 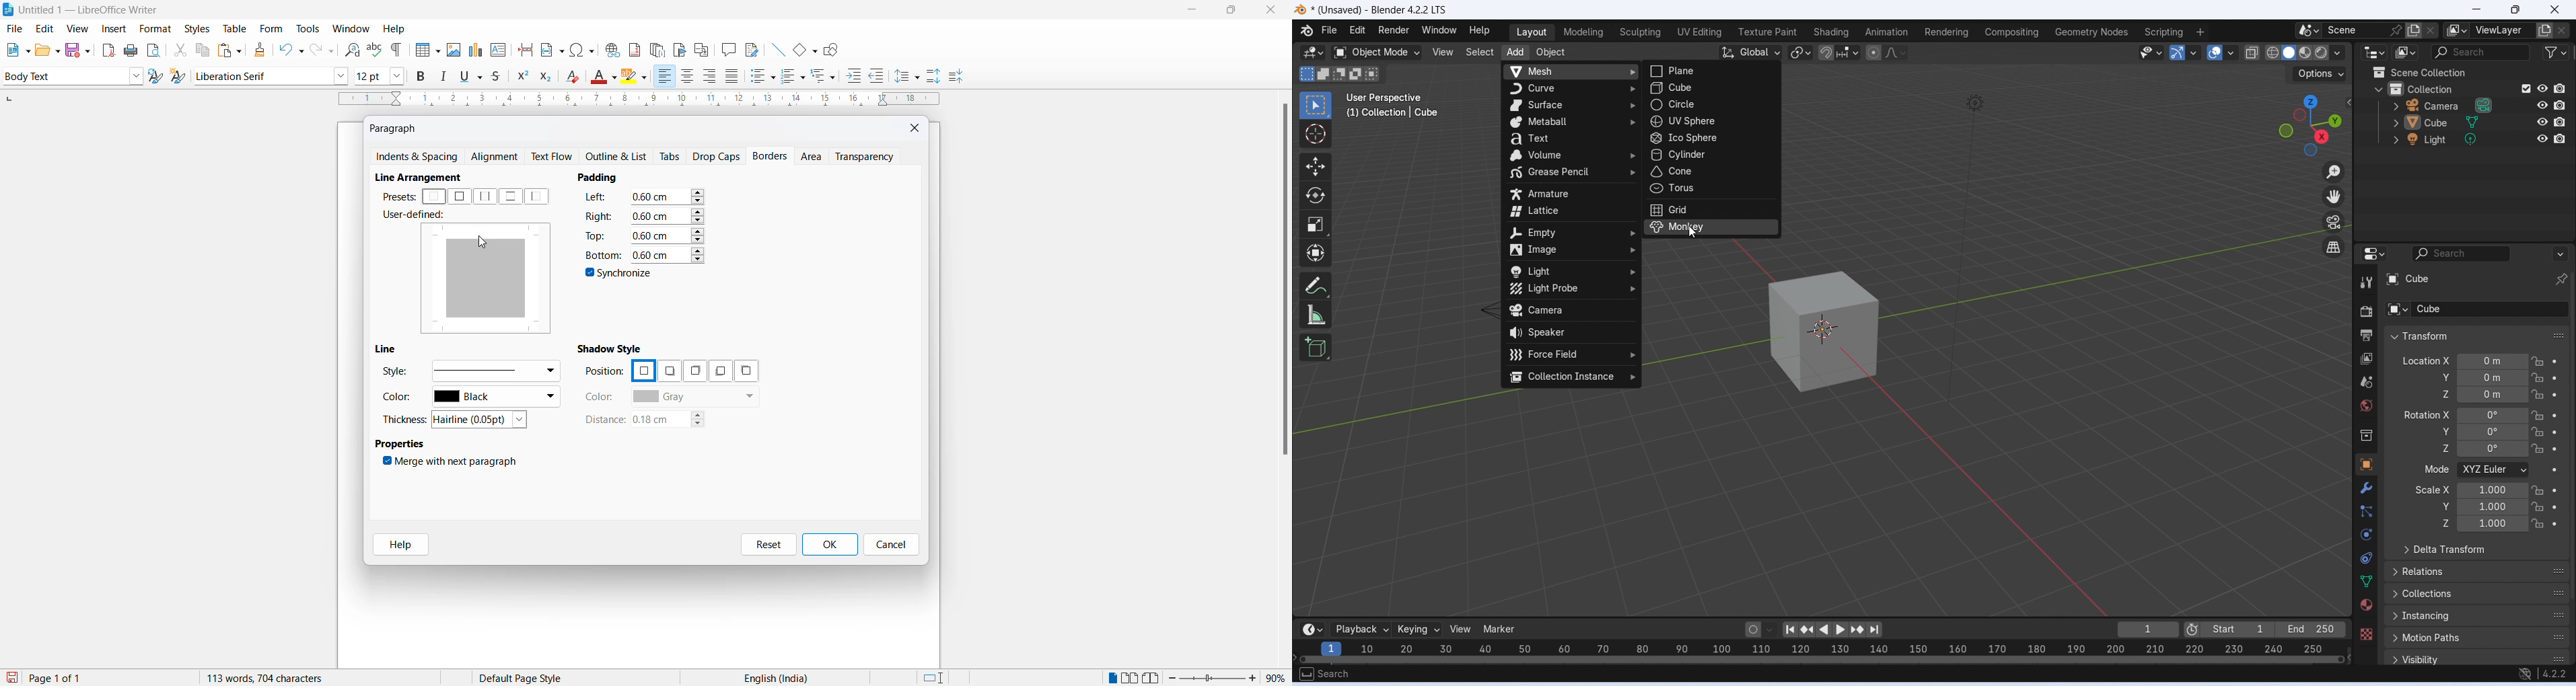 I want to click on close, so click(x=1274, y=11).